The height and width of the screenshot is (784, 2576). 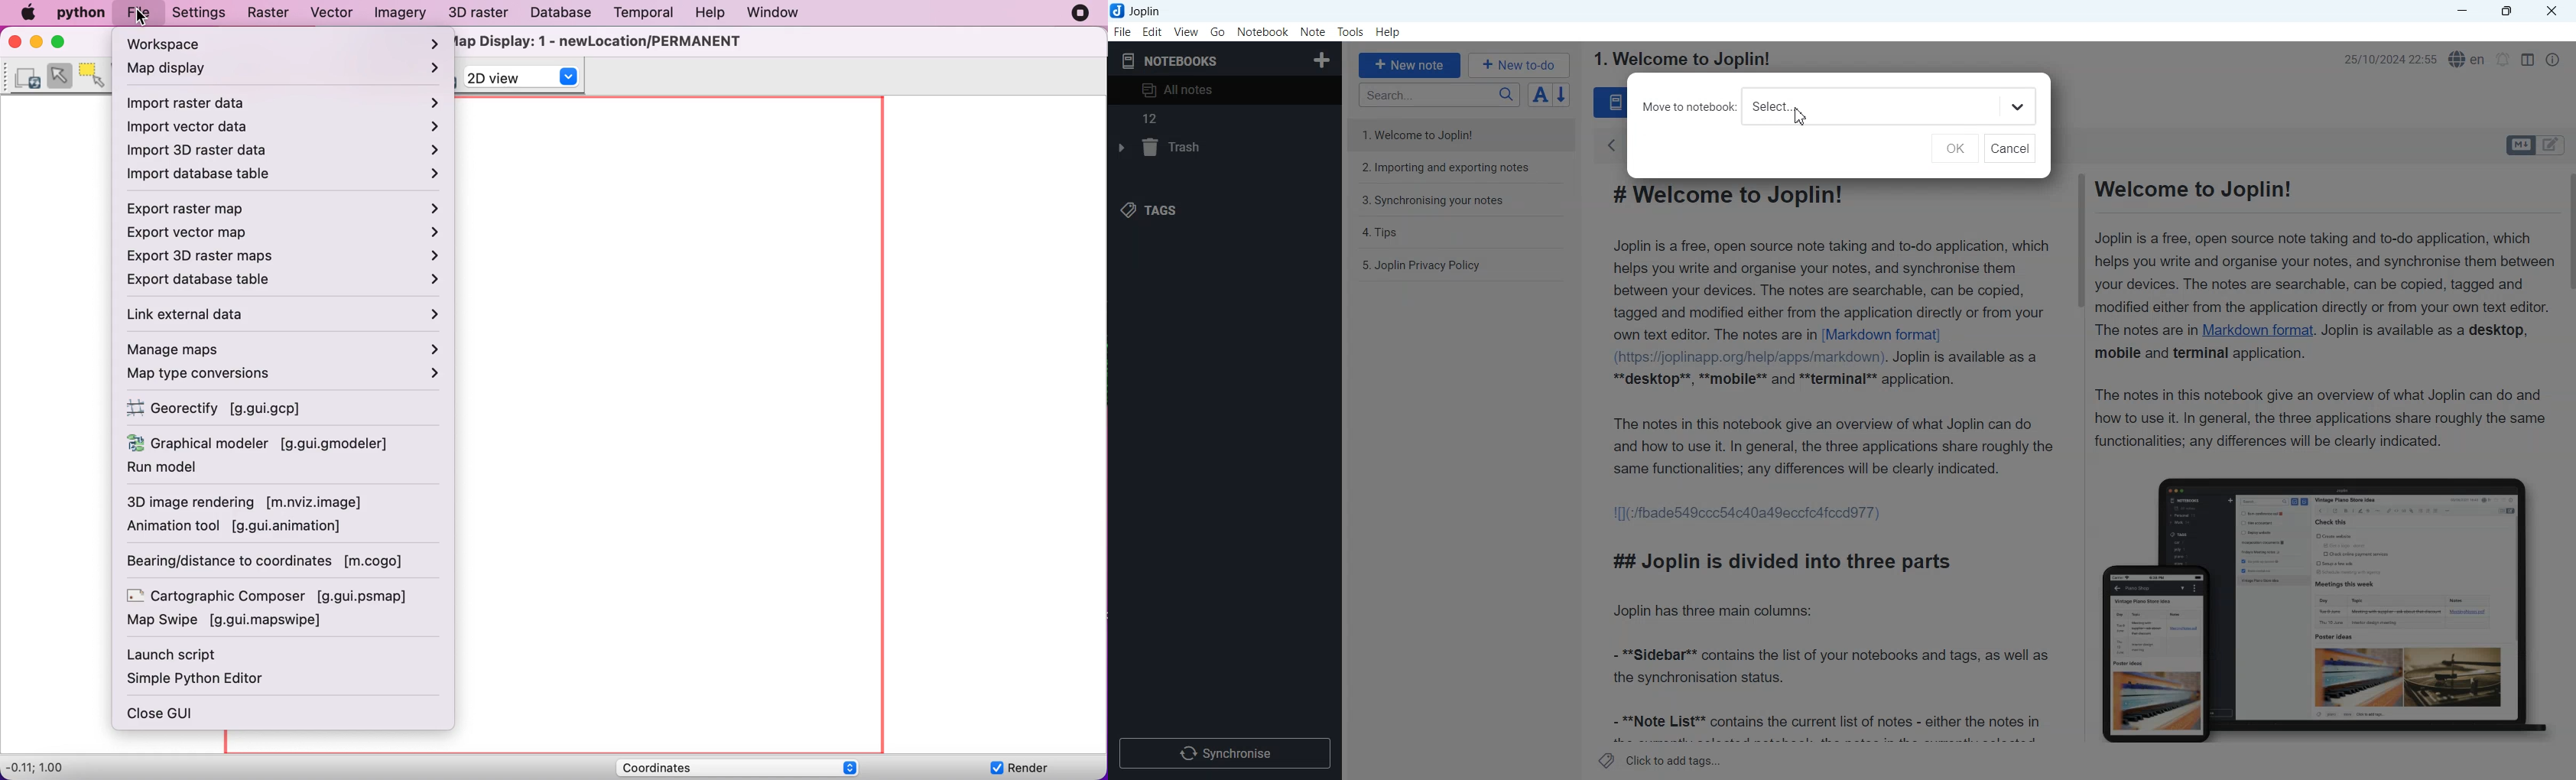 What do you see at coordinates (1186, 31) in the screenshot?
I see `View ` at bounding box center [1186, 31].